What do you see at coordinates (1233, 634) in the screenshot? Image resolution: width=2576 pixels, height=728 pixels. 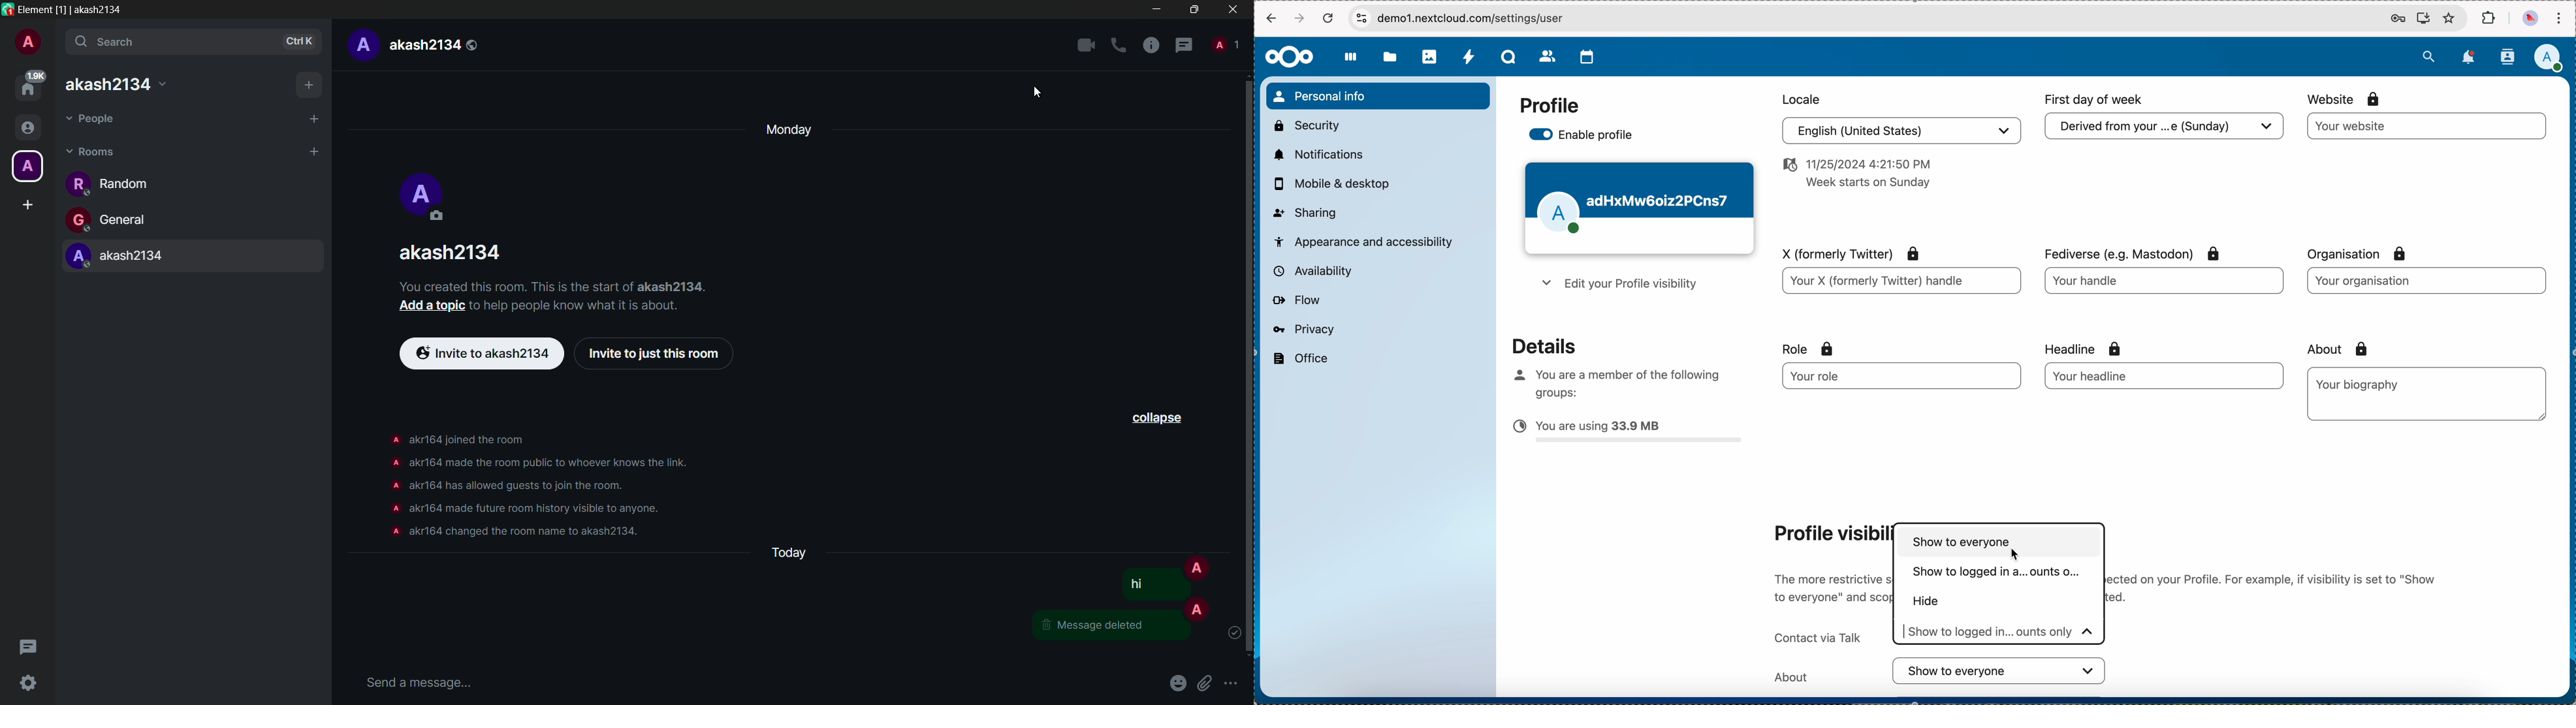 I see `tick` at bounding box center [1233, 634].